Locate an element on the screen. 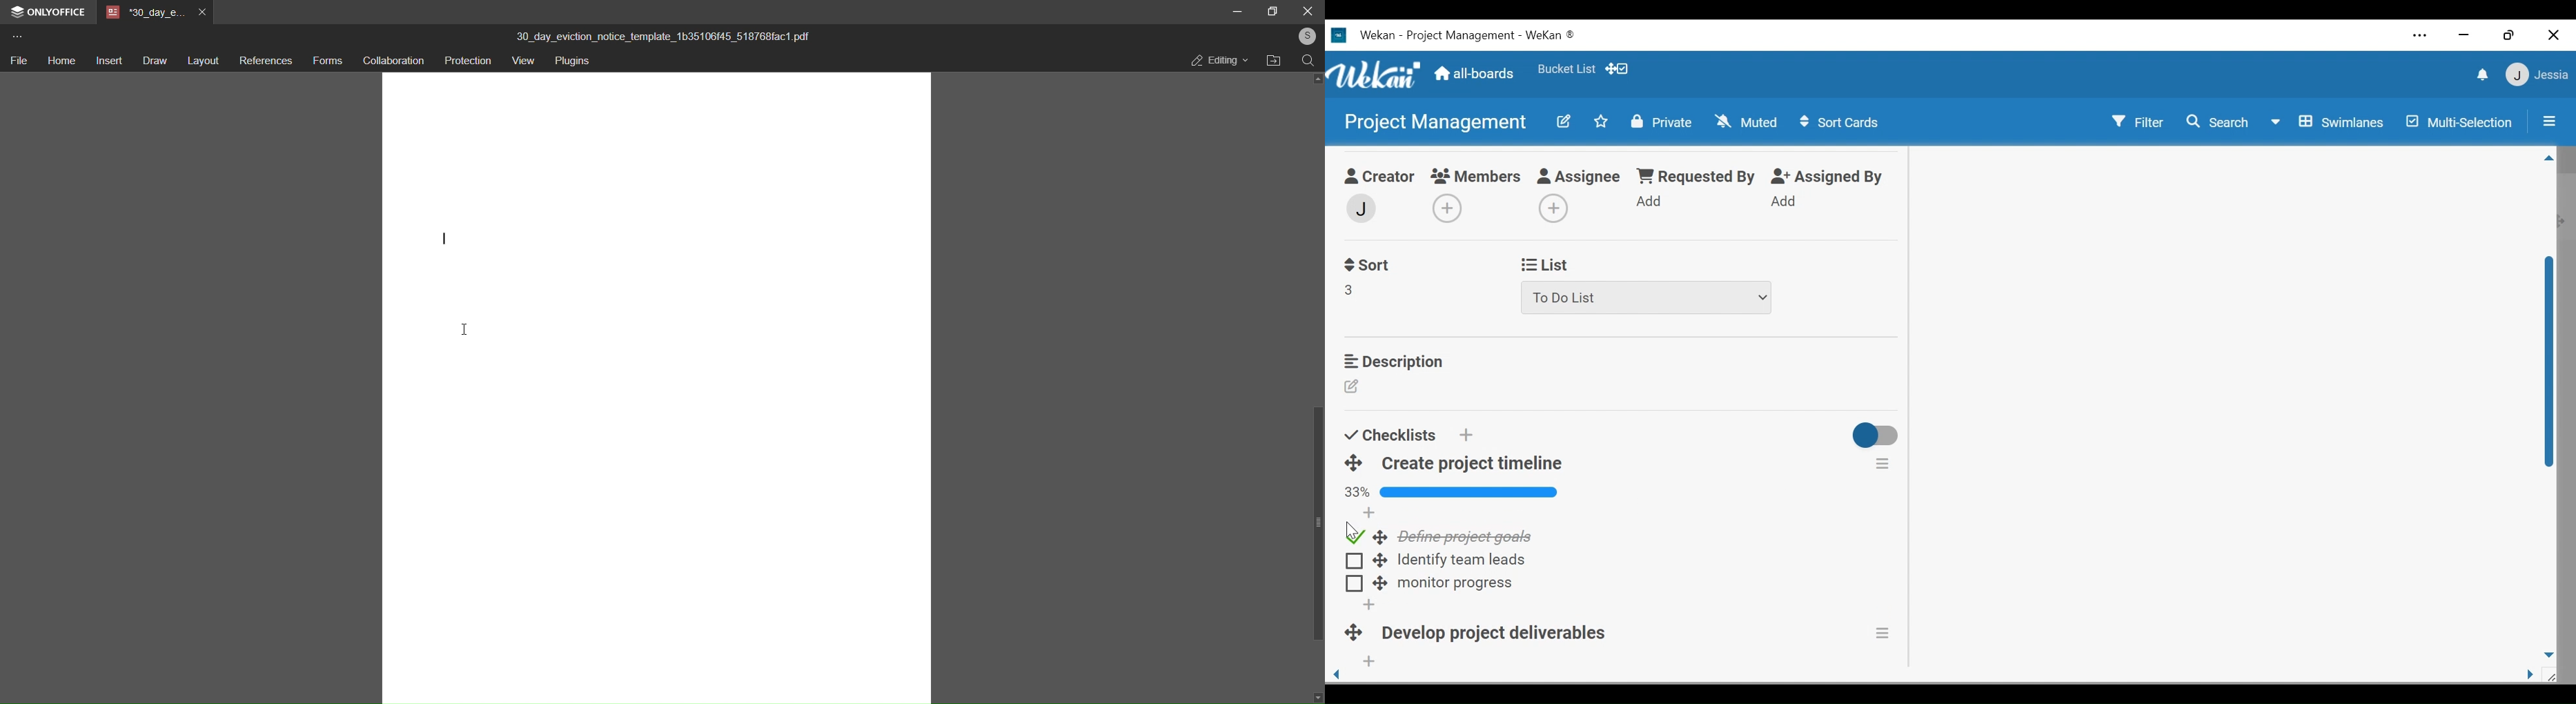  Private is located at coordinates (1661, 123).